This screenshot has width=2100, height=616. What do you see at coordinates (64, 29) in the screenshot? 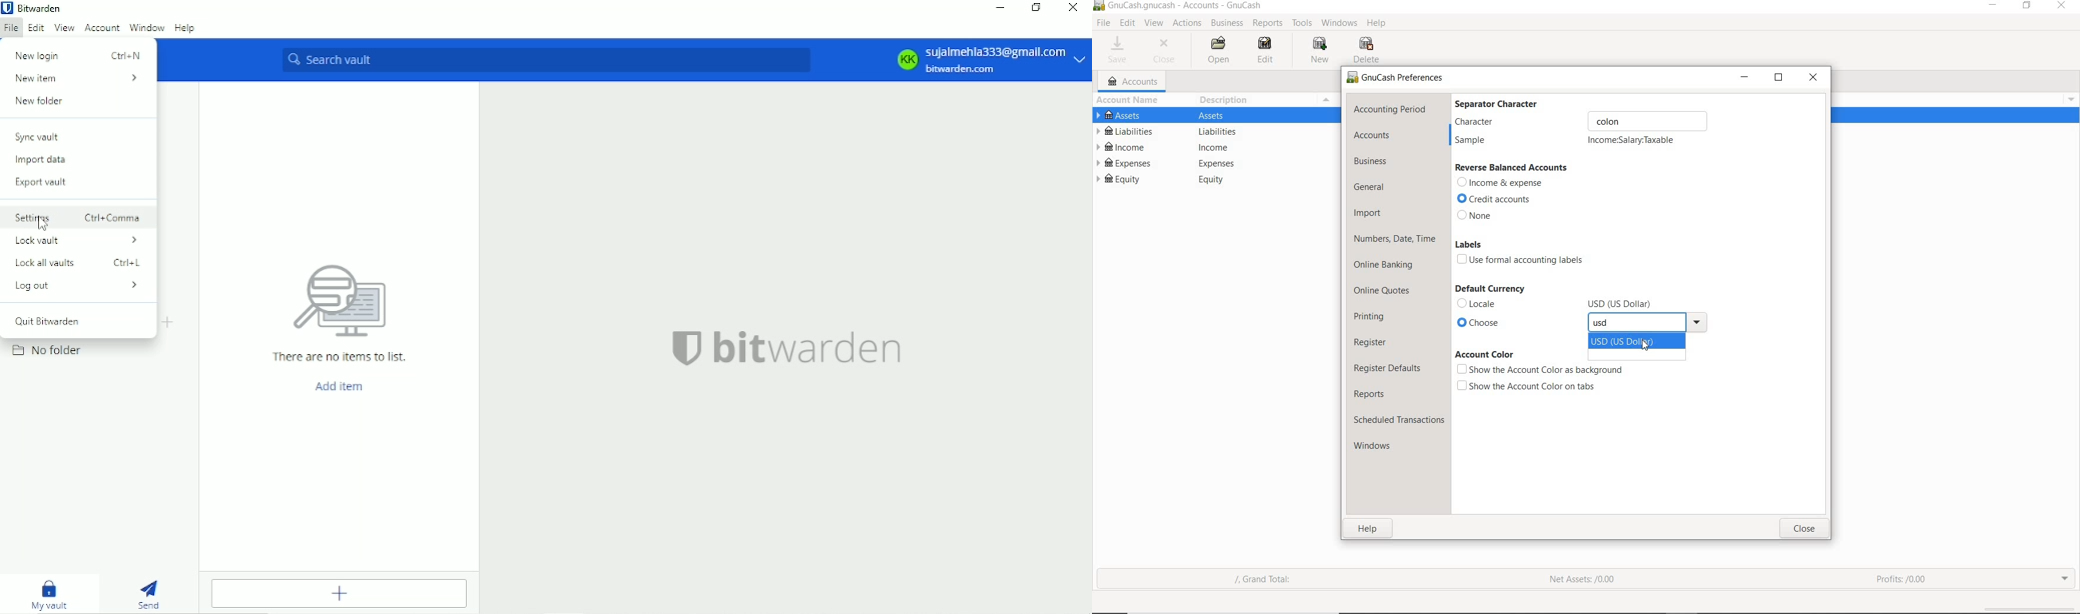
I see `View` at bounding box center [64, 29].